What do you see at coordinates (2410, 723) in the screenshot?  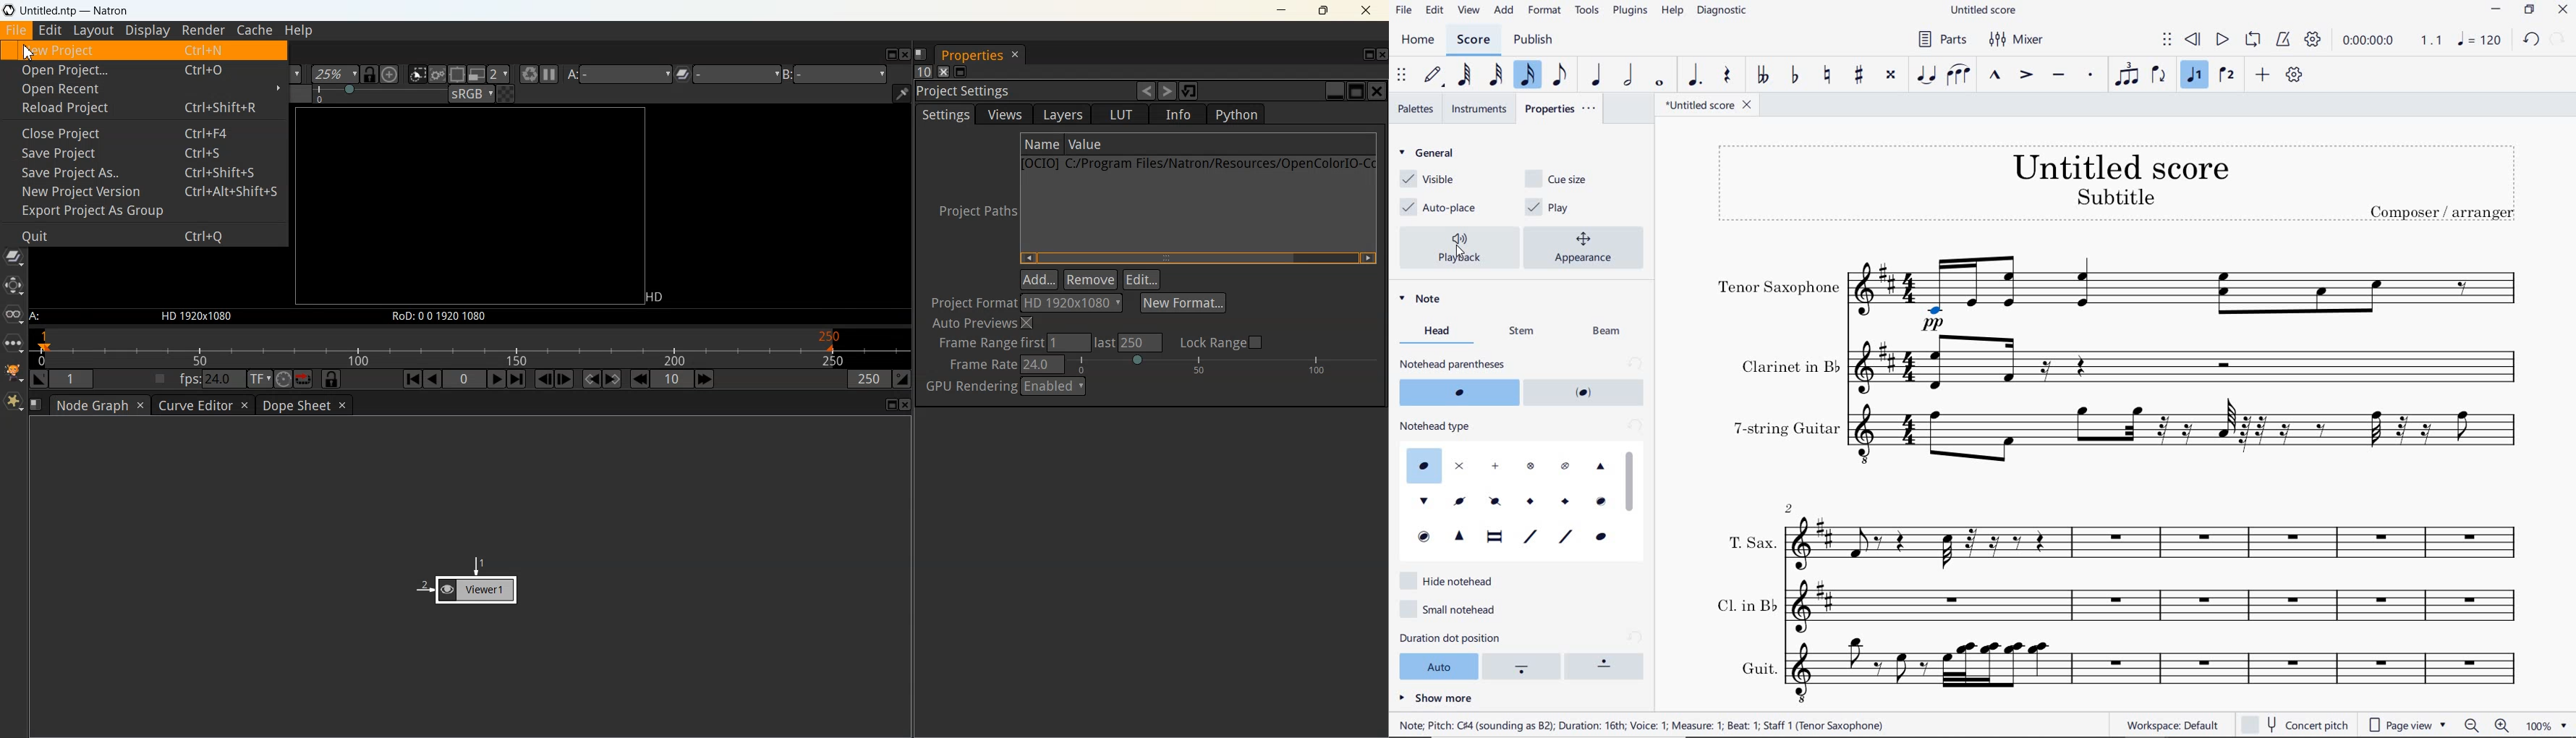 I see `page view` at bounding box center [2410, 723].